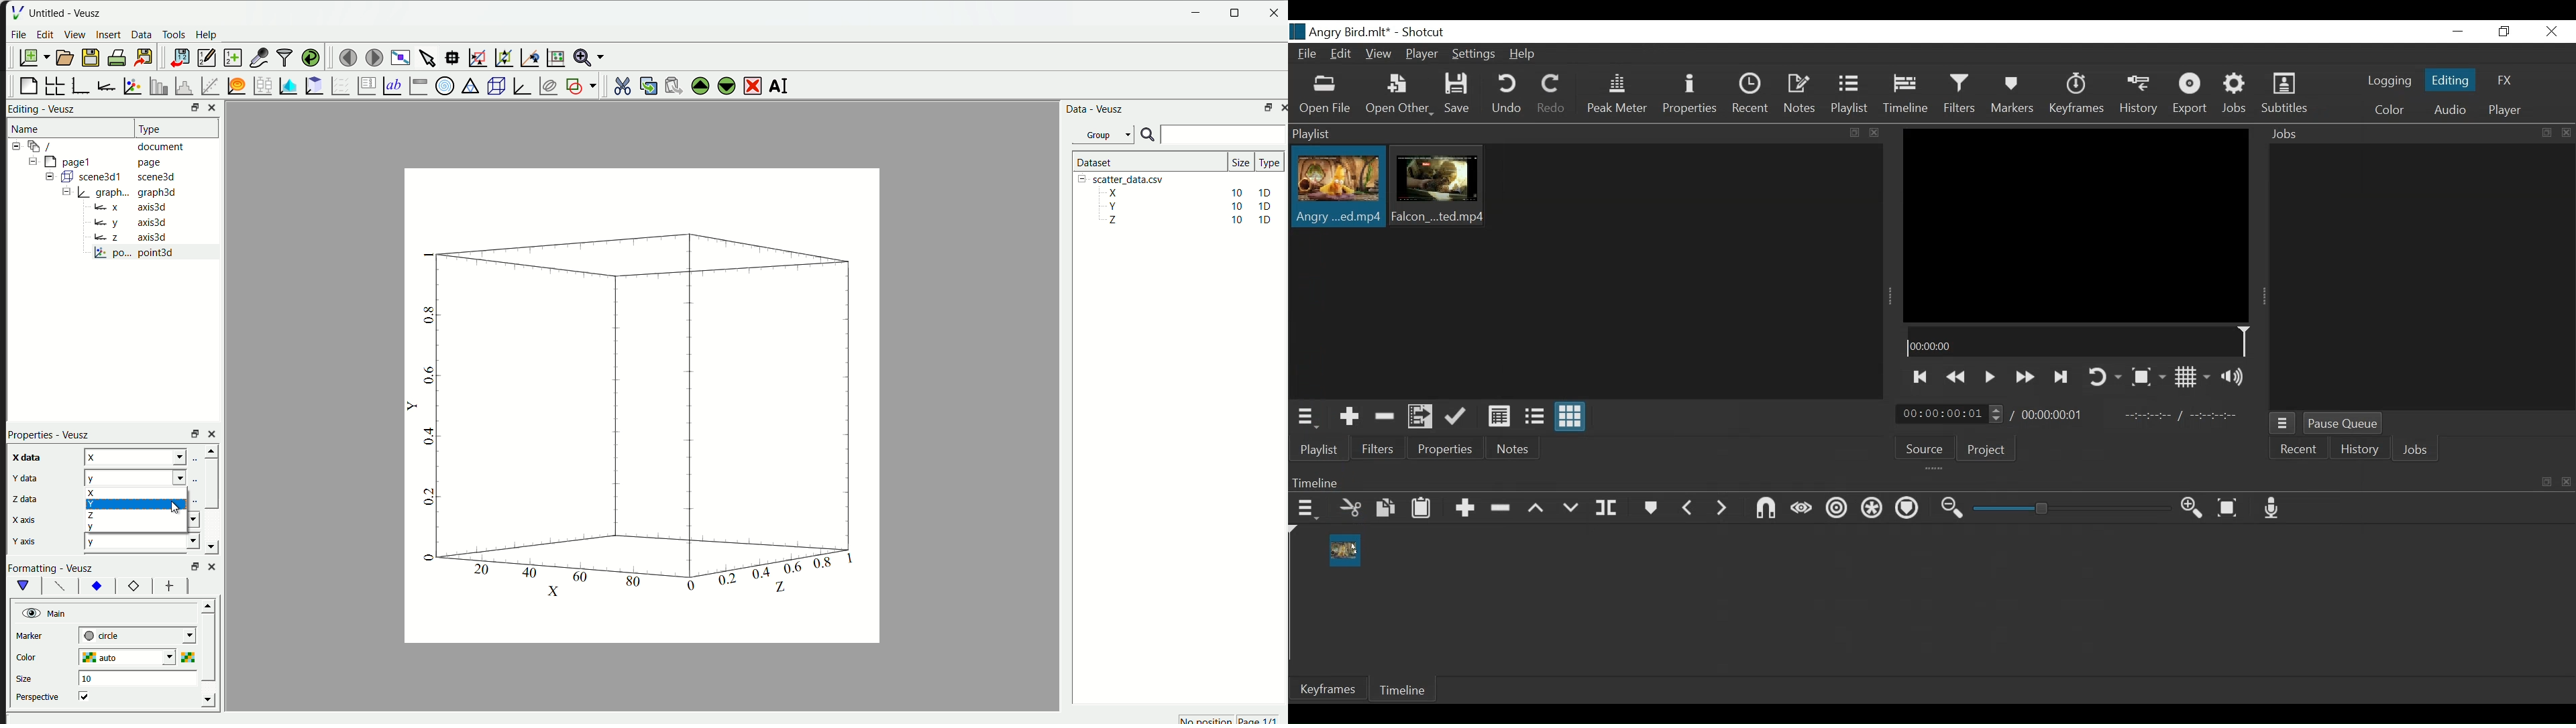 The height and width of the screenshot is (728, 2576). Describe the element at coordinates (2357, 450) in the screenshot. I see `History` at that location.